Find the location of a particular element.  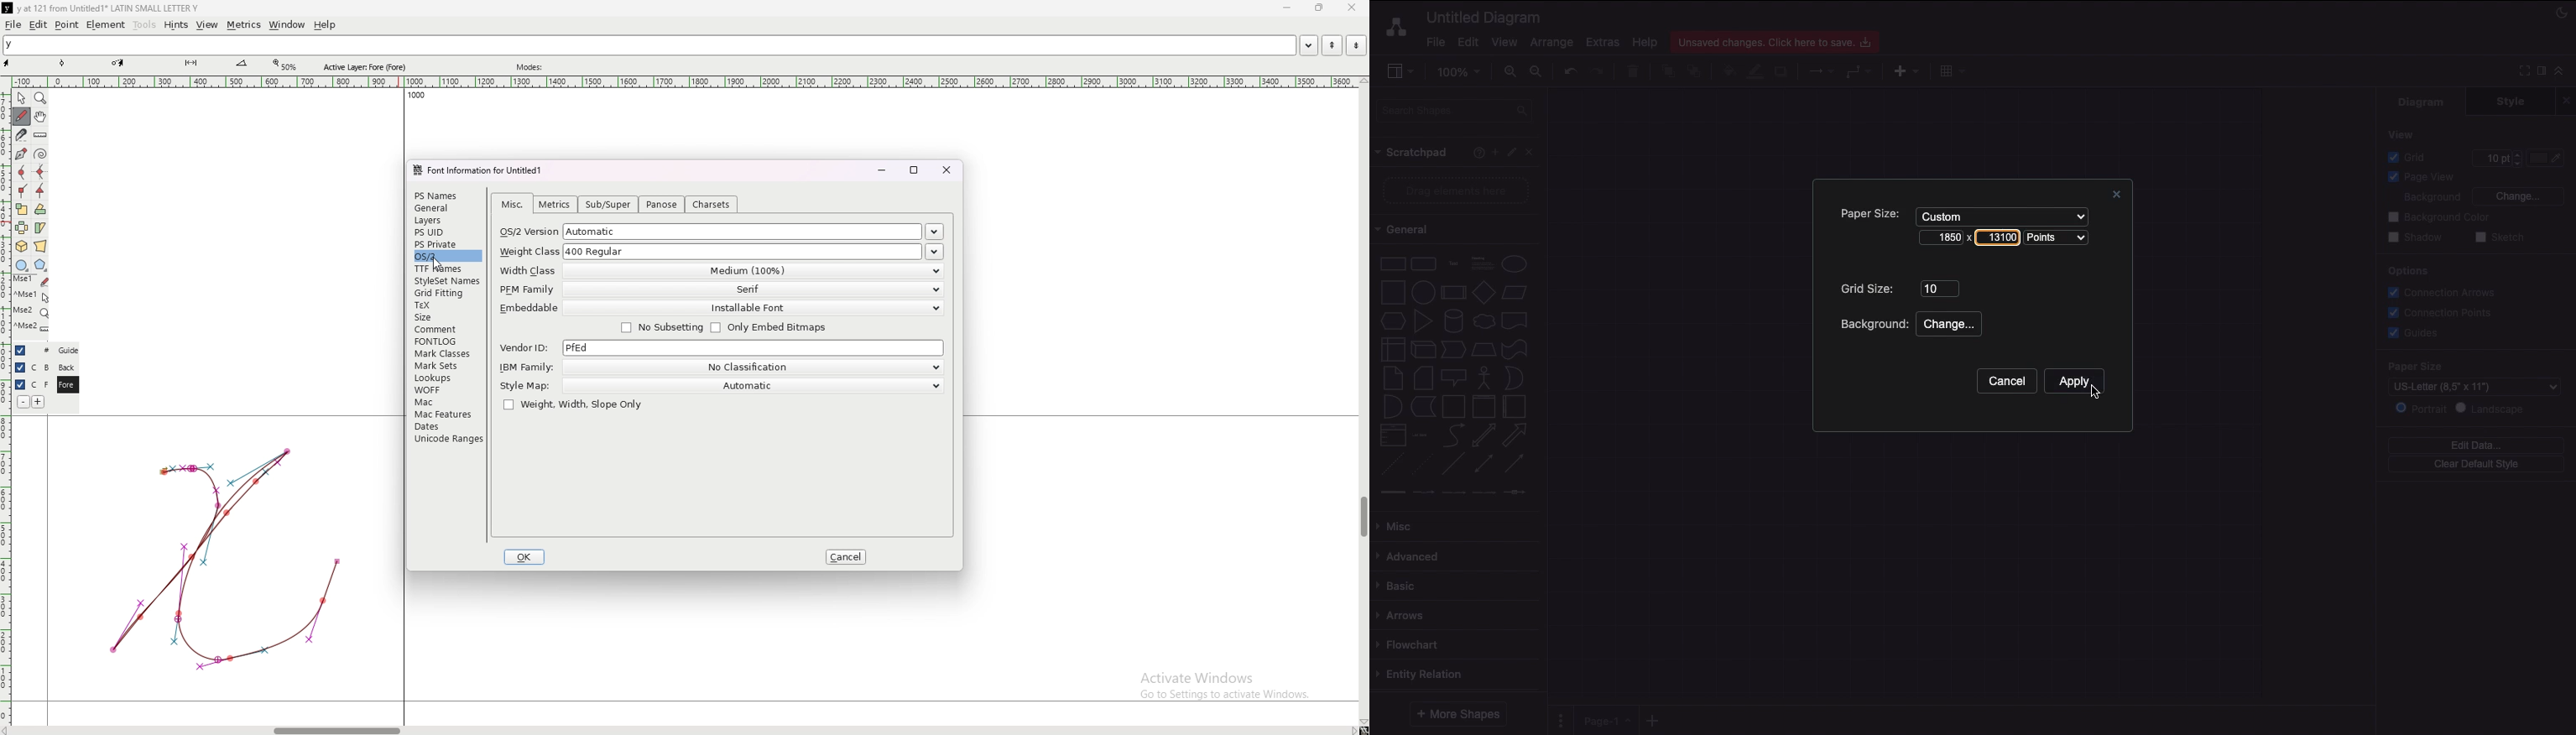

ps names is located at coordinates (446, 195).